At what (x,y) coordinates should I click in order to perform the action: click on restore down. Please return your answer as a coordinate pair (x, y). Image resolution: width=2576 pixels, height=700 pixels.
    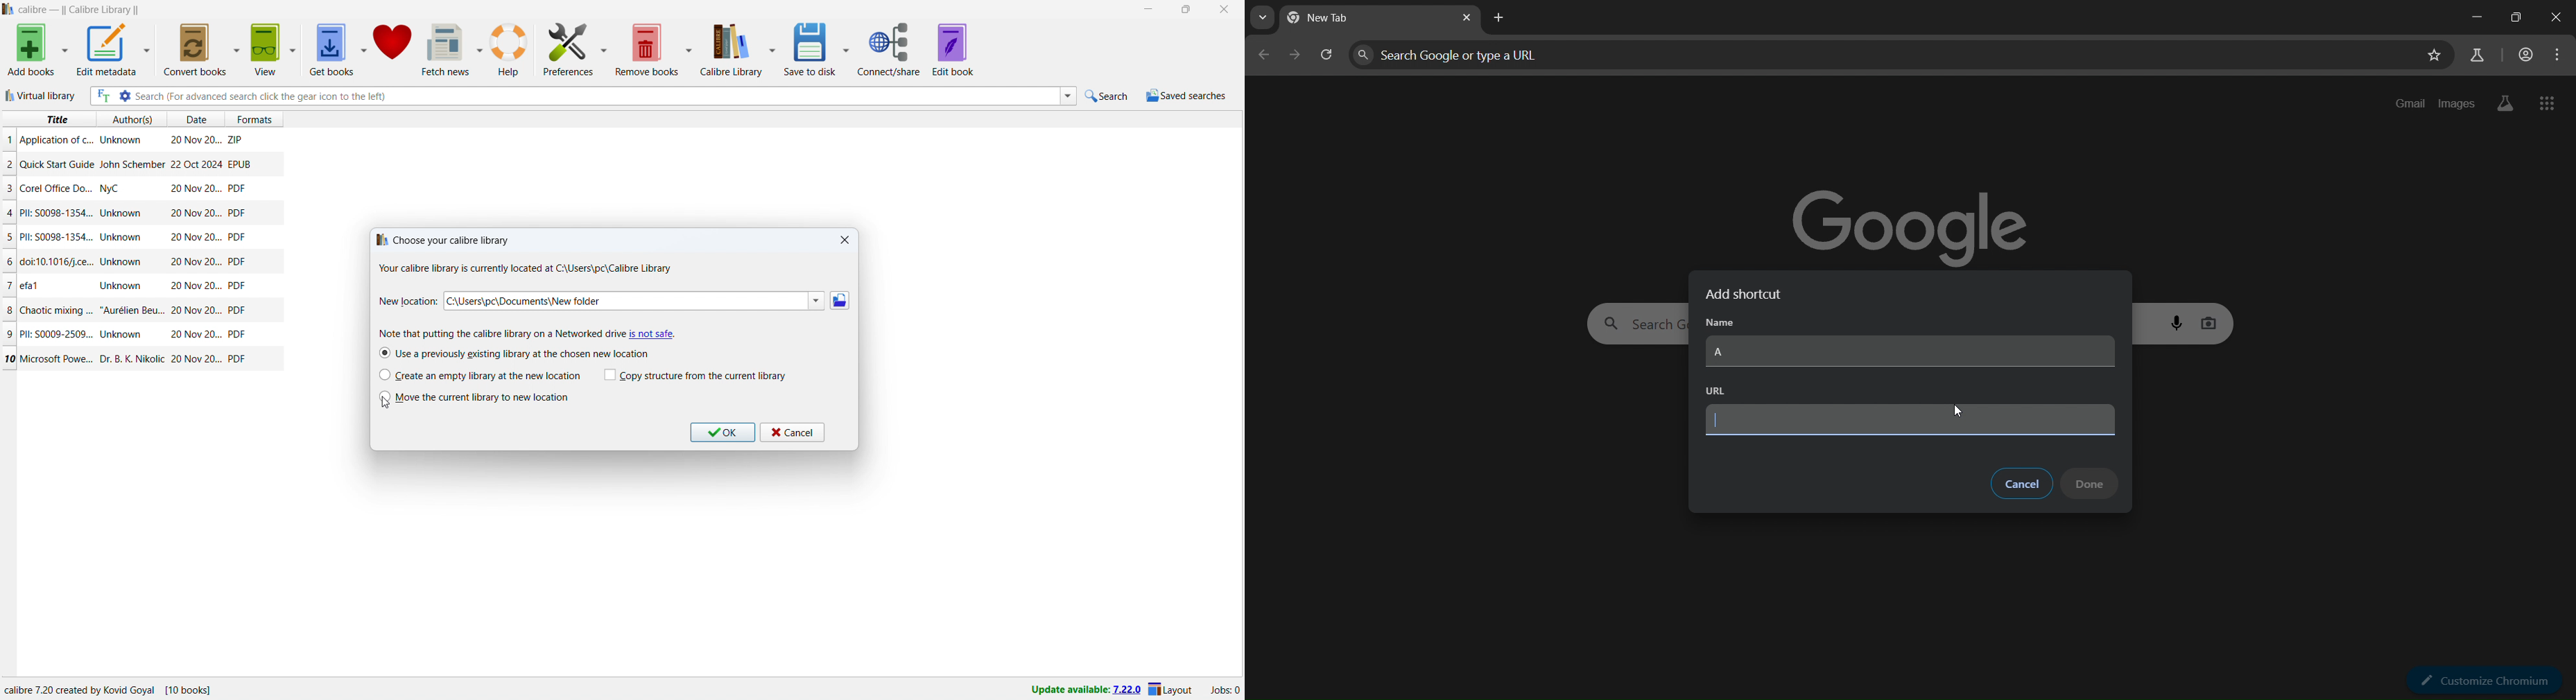
    Looking at the image, I should click on (2512, 19).